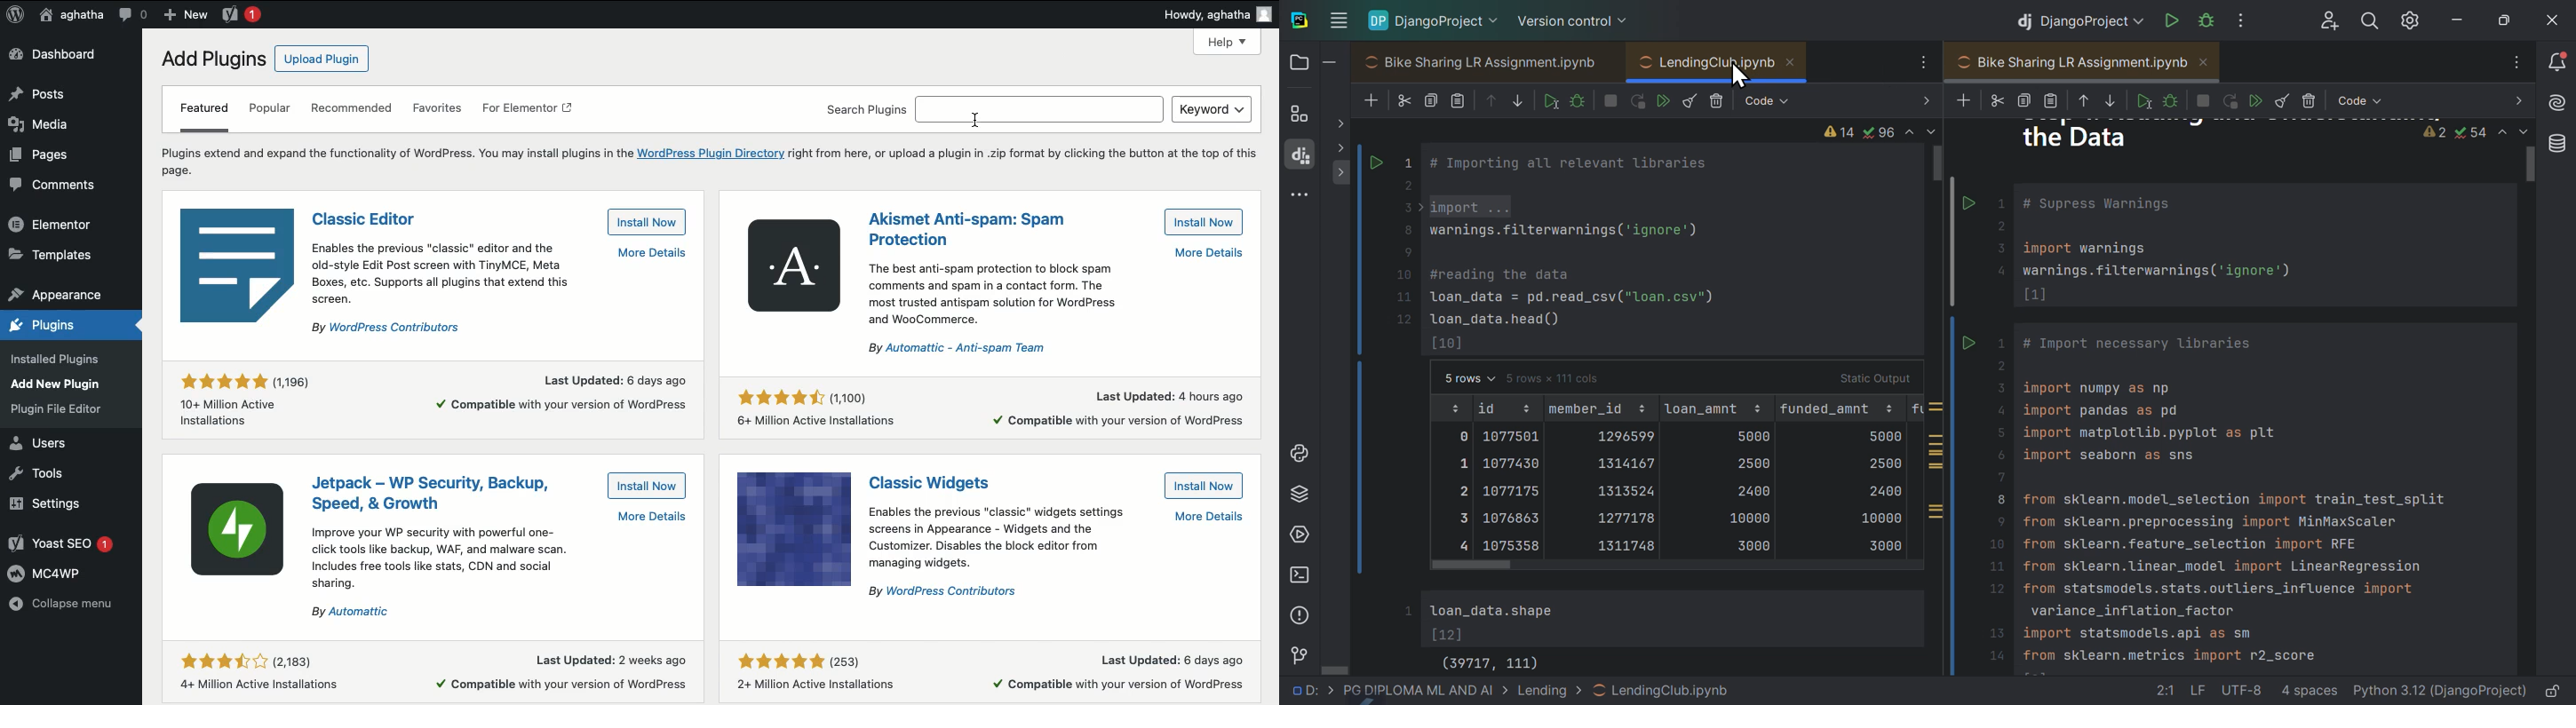 This screenshot has width=2576, height=728. What do you see at coordinates (1299, 614) in the screenshot?
I see `Problems` at bounding box center [1299, 614].